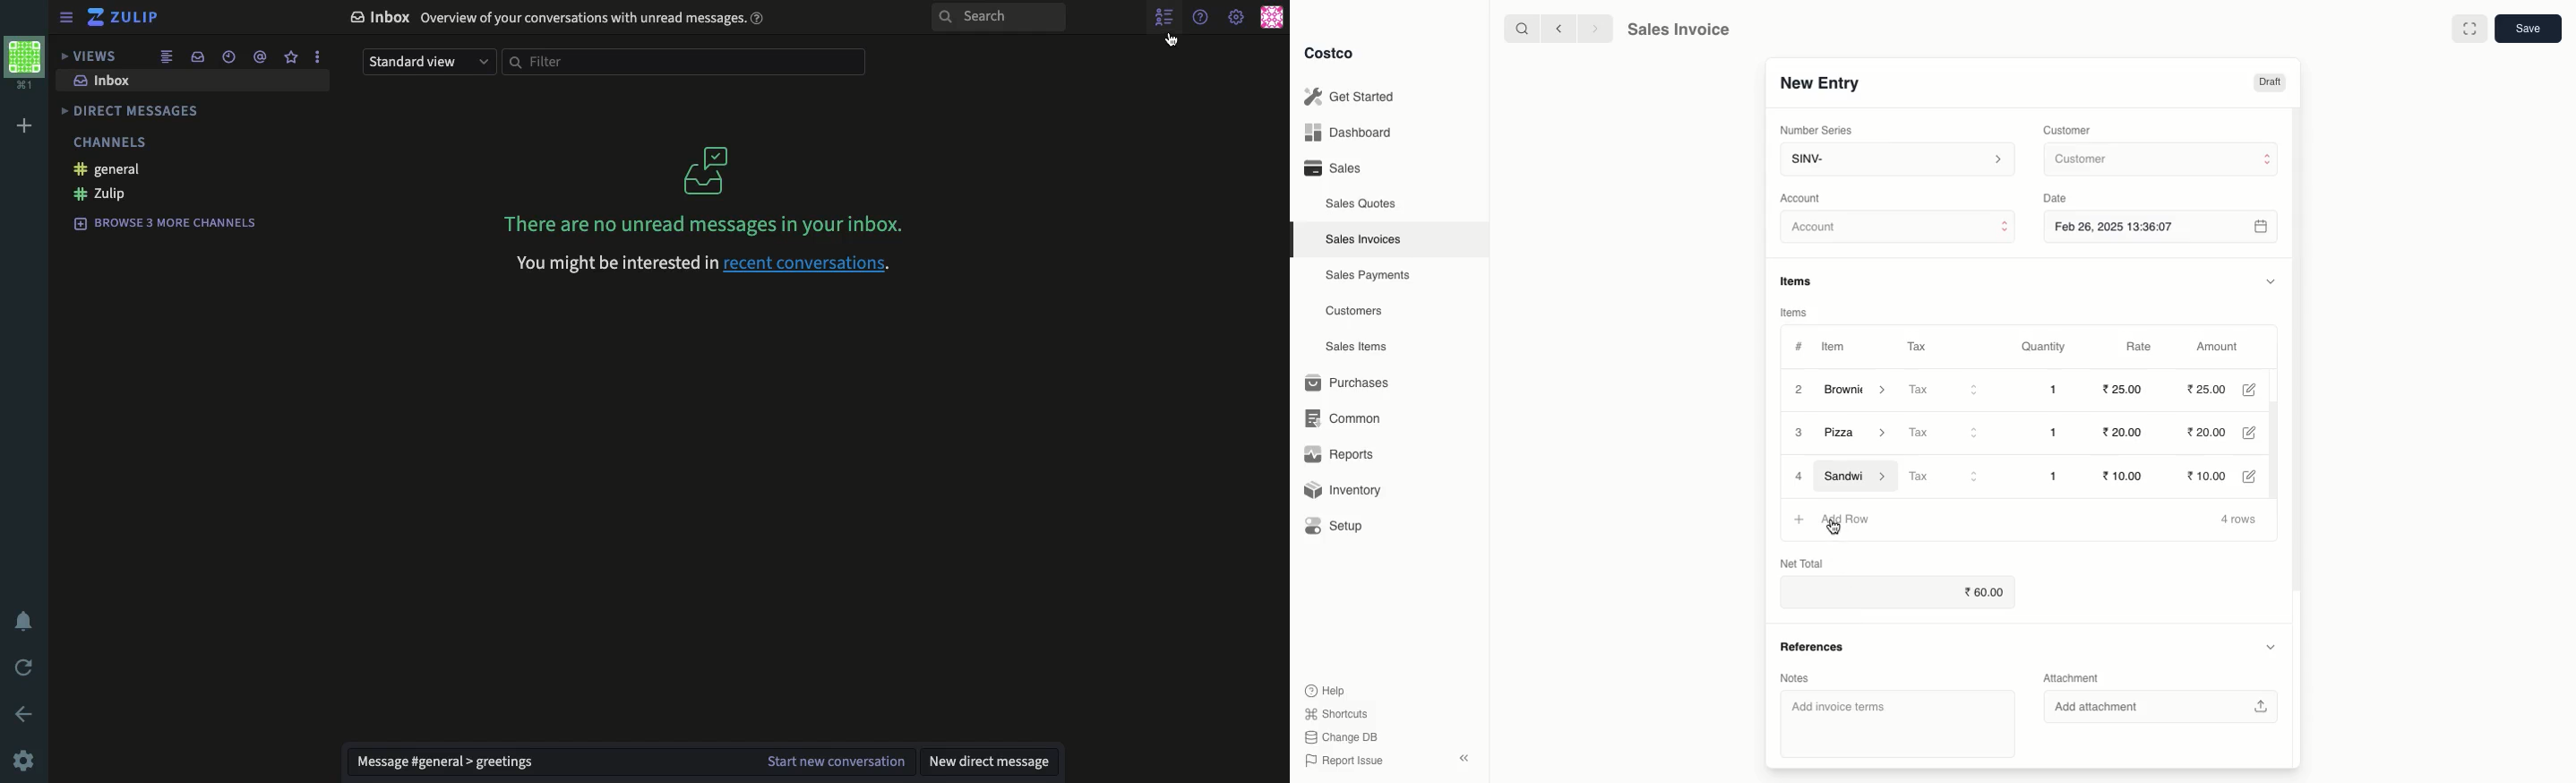 The width and height of the screenshot is (2576, 784). What do you see at coordinates (1801, 561) in the screenshot?
I see `Net Total` at bounding box center [1801, 561].